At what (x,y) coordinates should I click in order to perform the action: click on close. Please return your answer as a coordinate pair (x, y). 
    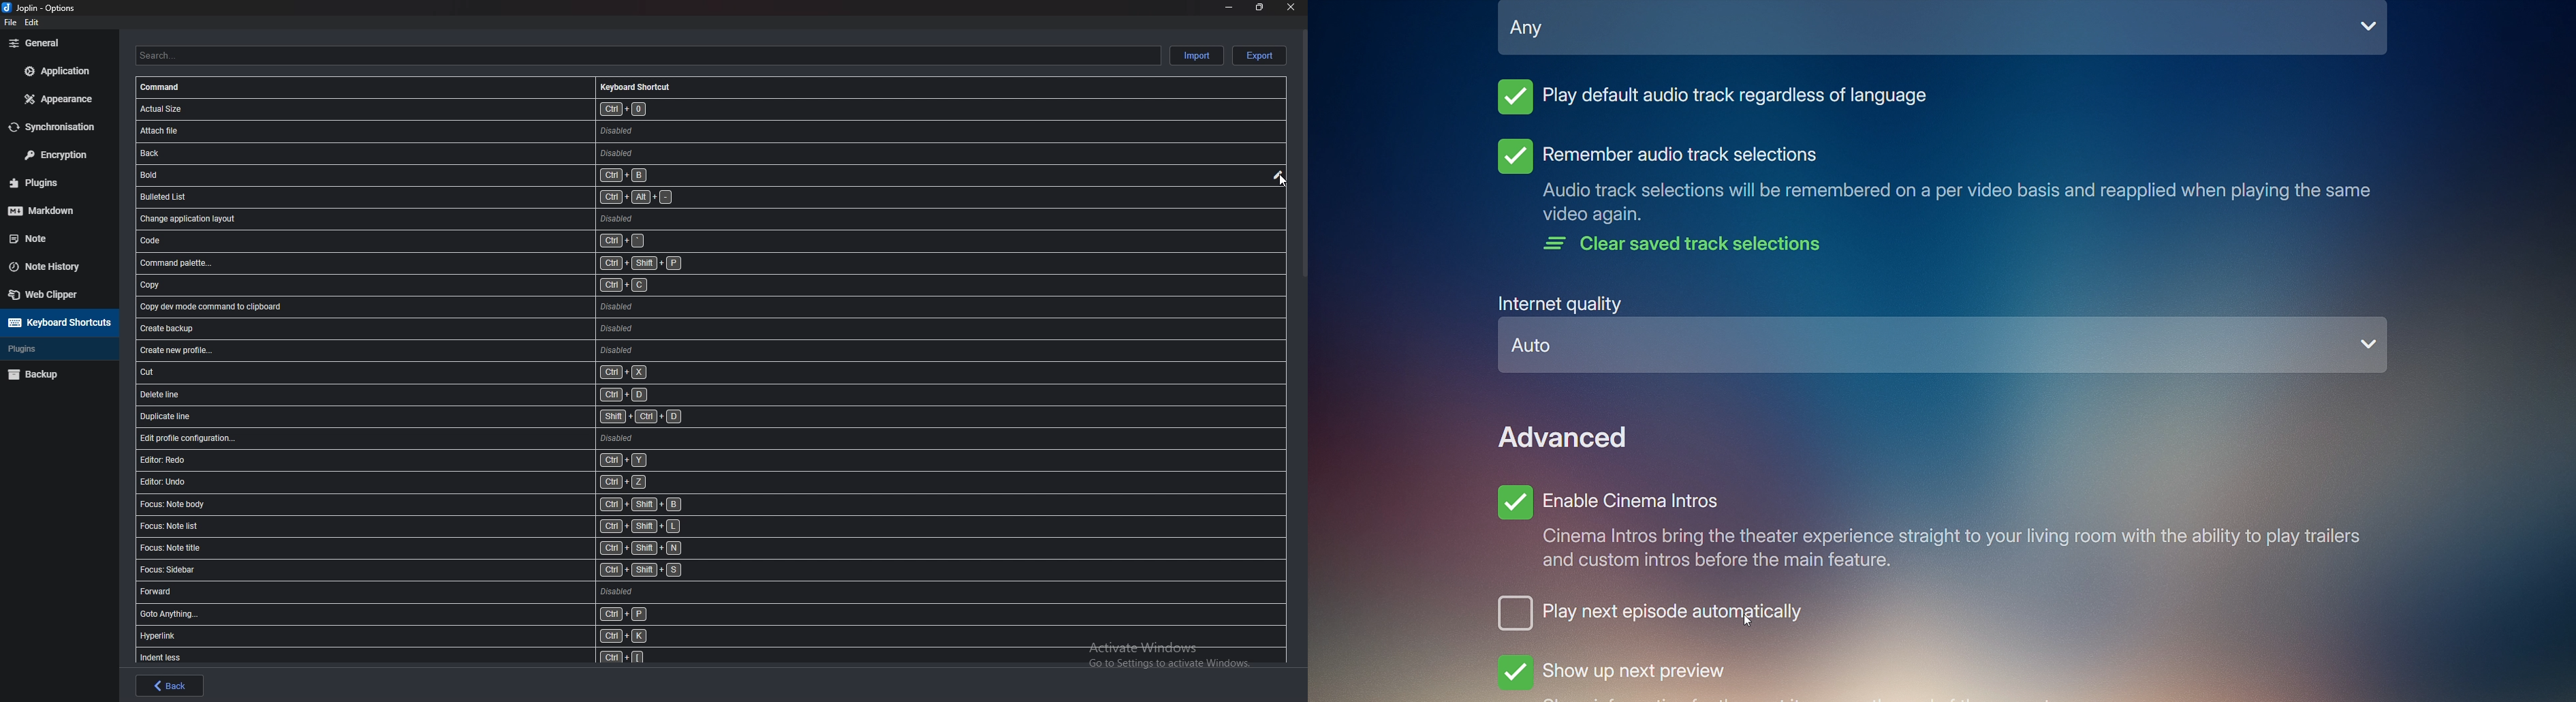
    Looking at the image, I should click on (1291, 6).